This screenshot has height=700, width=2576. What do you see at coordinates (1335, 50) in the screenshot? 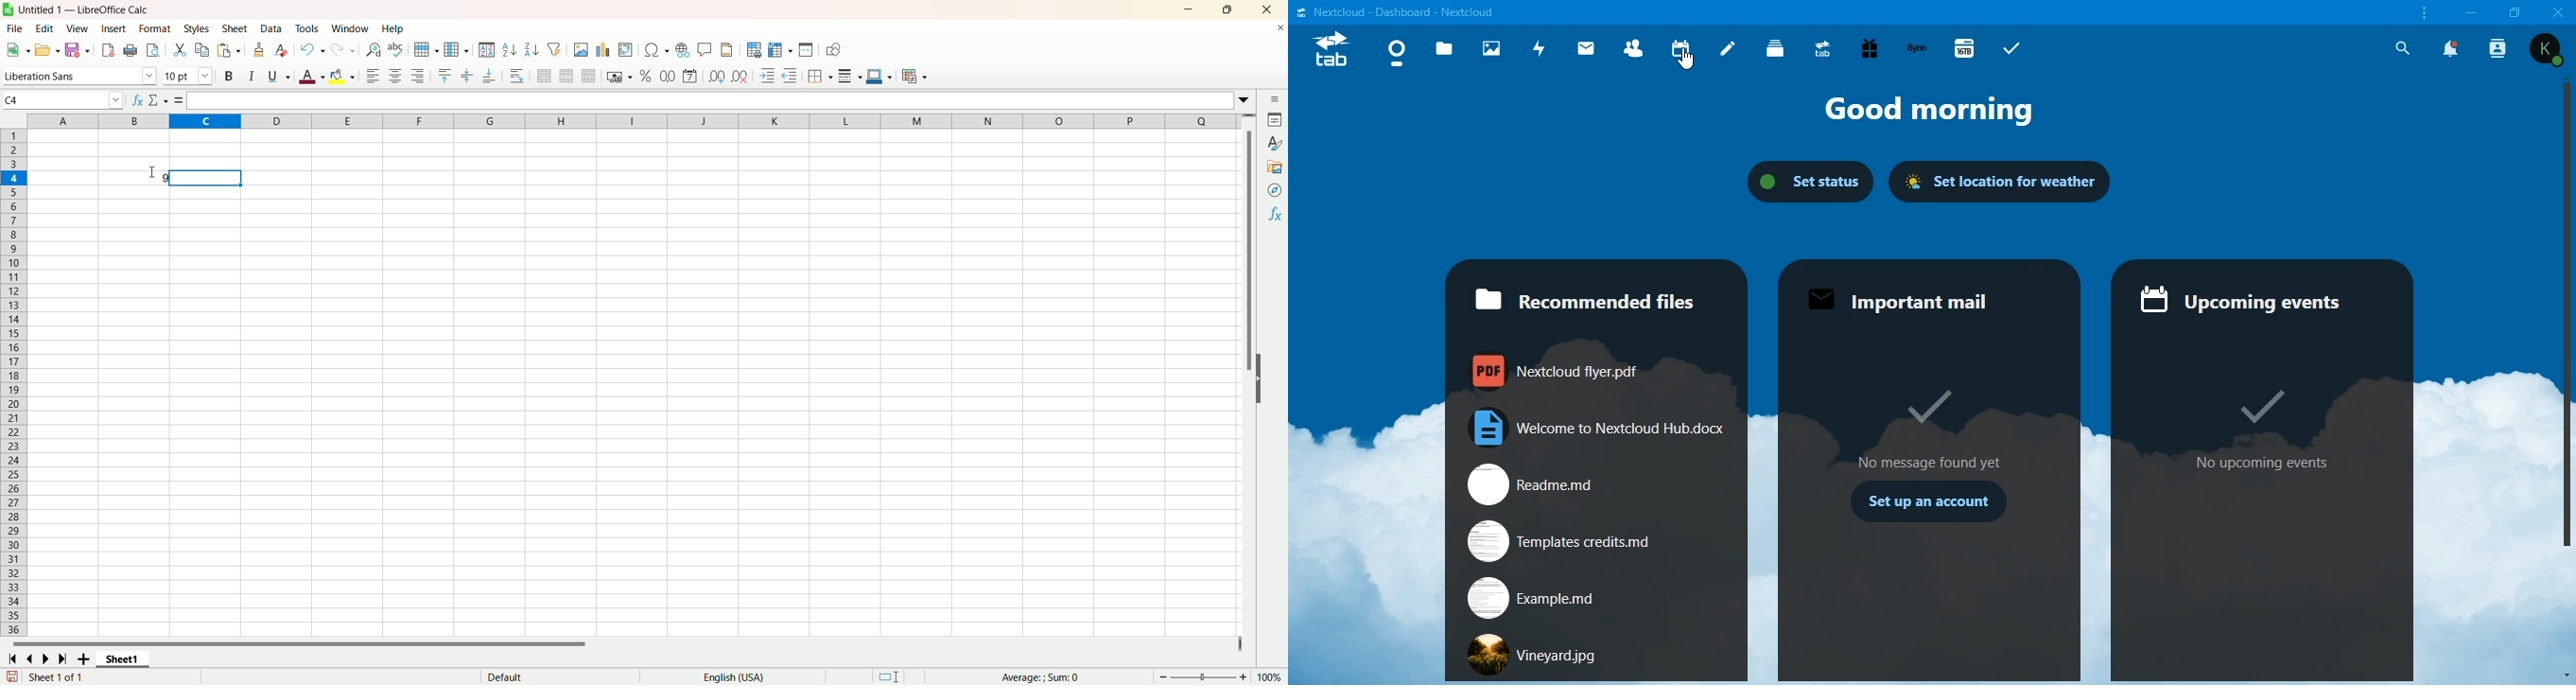
I see `icon` at bounding box center [1335, 50].